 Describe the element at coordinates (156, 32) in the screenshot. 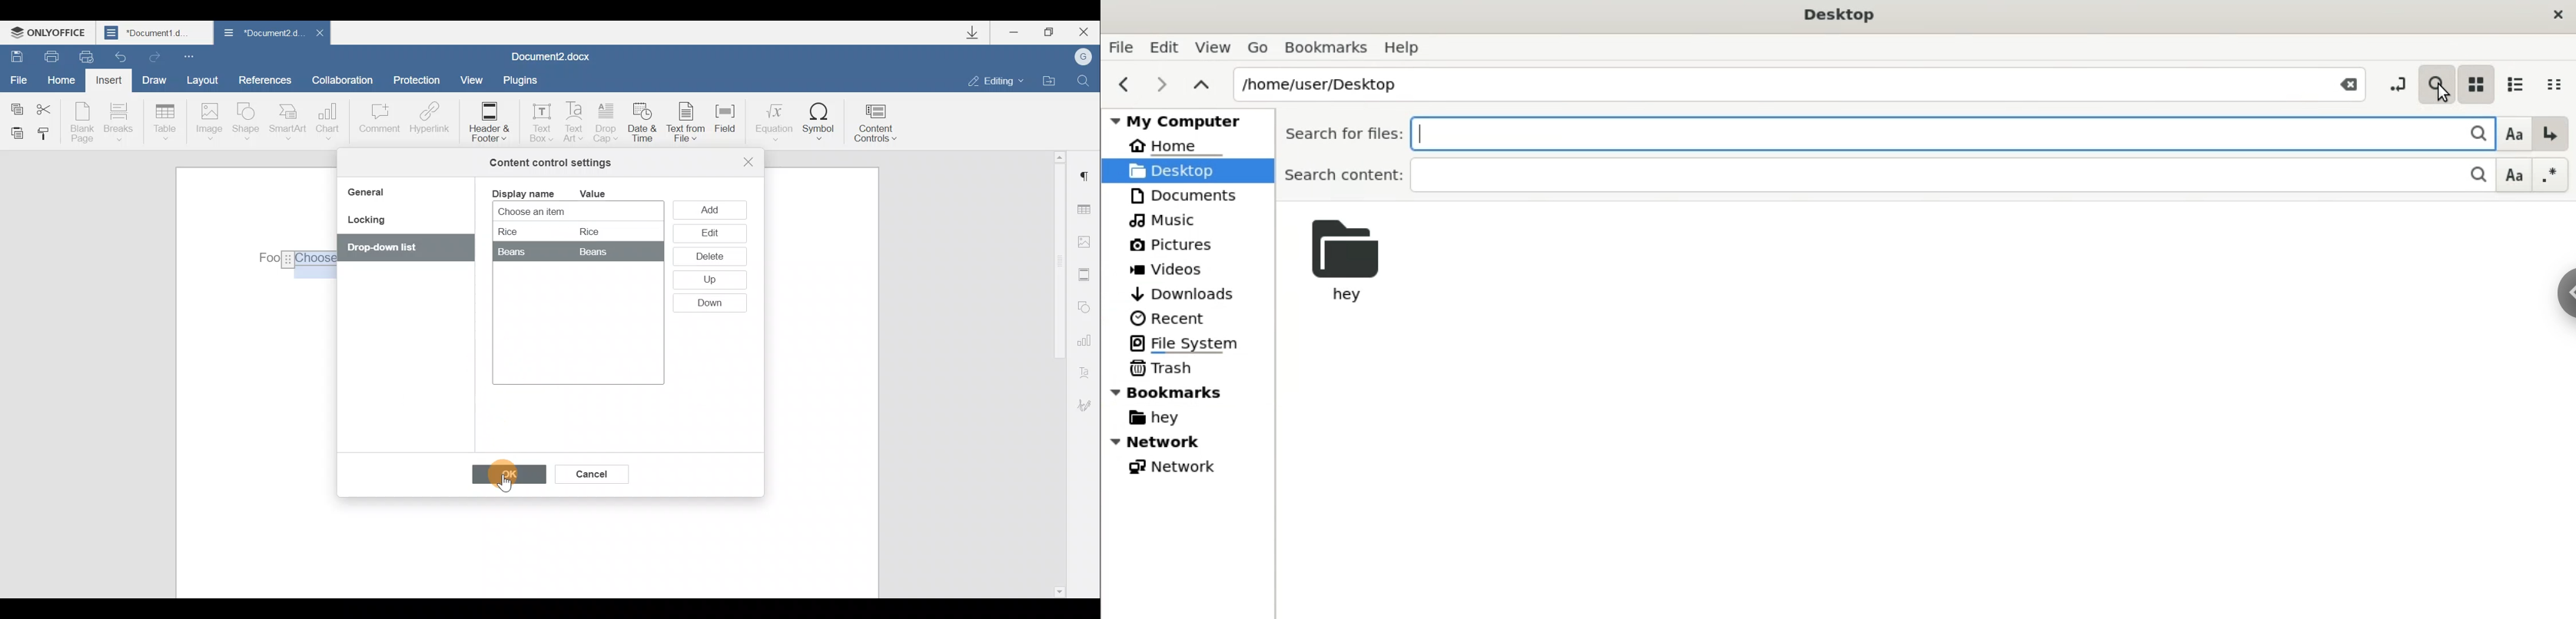

I see `Document1 d..` at that location.